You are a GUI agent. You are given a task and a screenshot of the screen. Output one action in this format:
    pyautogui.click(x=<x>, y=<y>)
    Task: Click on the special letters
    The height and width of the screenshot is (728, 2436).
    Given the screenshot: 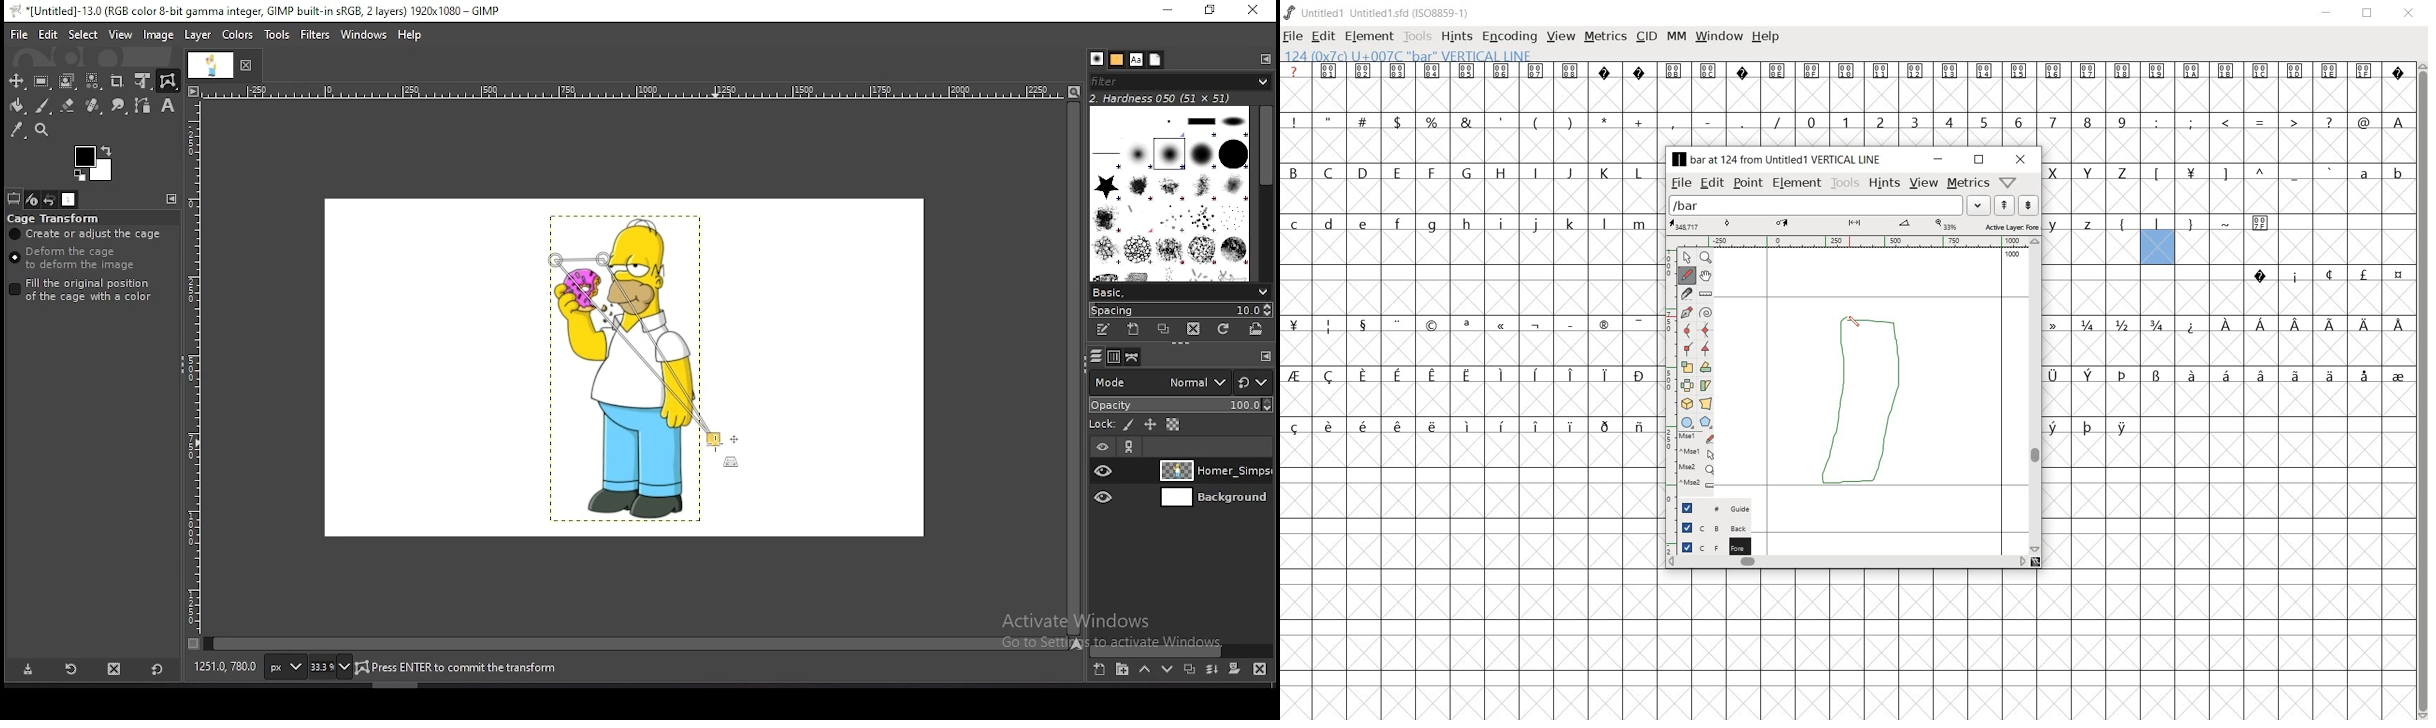 What is the action you would take?
    pyautogui.click(x=2228, y=374)
    